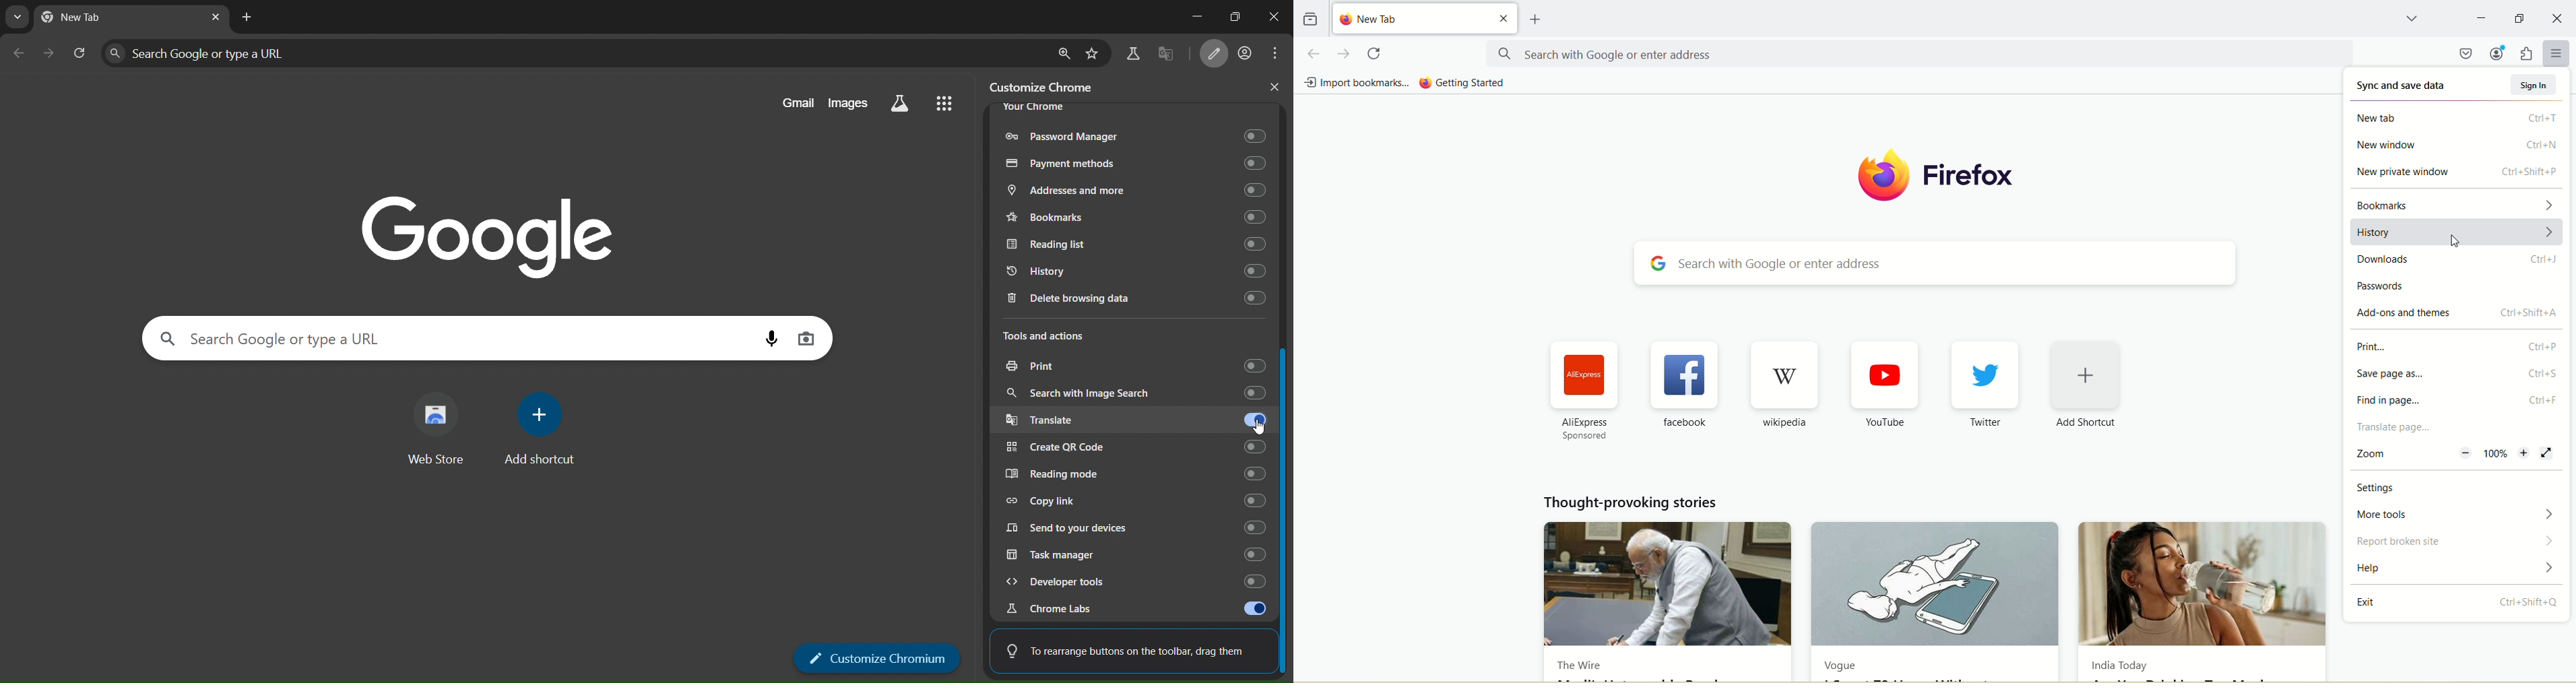 Image resolution: width=2576 pixels, height=700 pixels. What do you see at coordinates (2118, 666) in the screenshot?
I see `India Today` at bounding box center [2118, 666].